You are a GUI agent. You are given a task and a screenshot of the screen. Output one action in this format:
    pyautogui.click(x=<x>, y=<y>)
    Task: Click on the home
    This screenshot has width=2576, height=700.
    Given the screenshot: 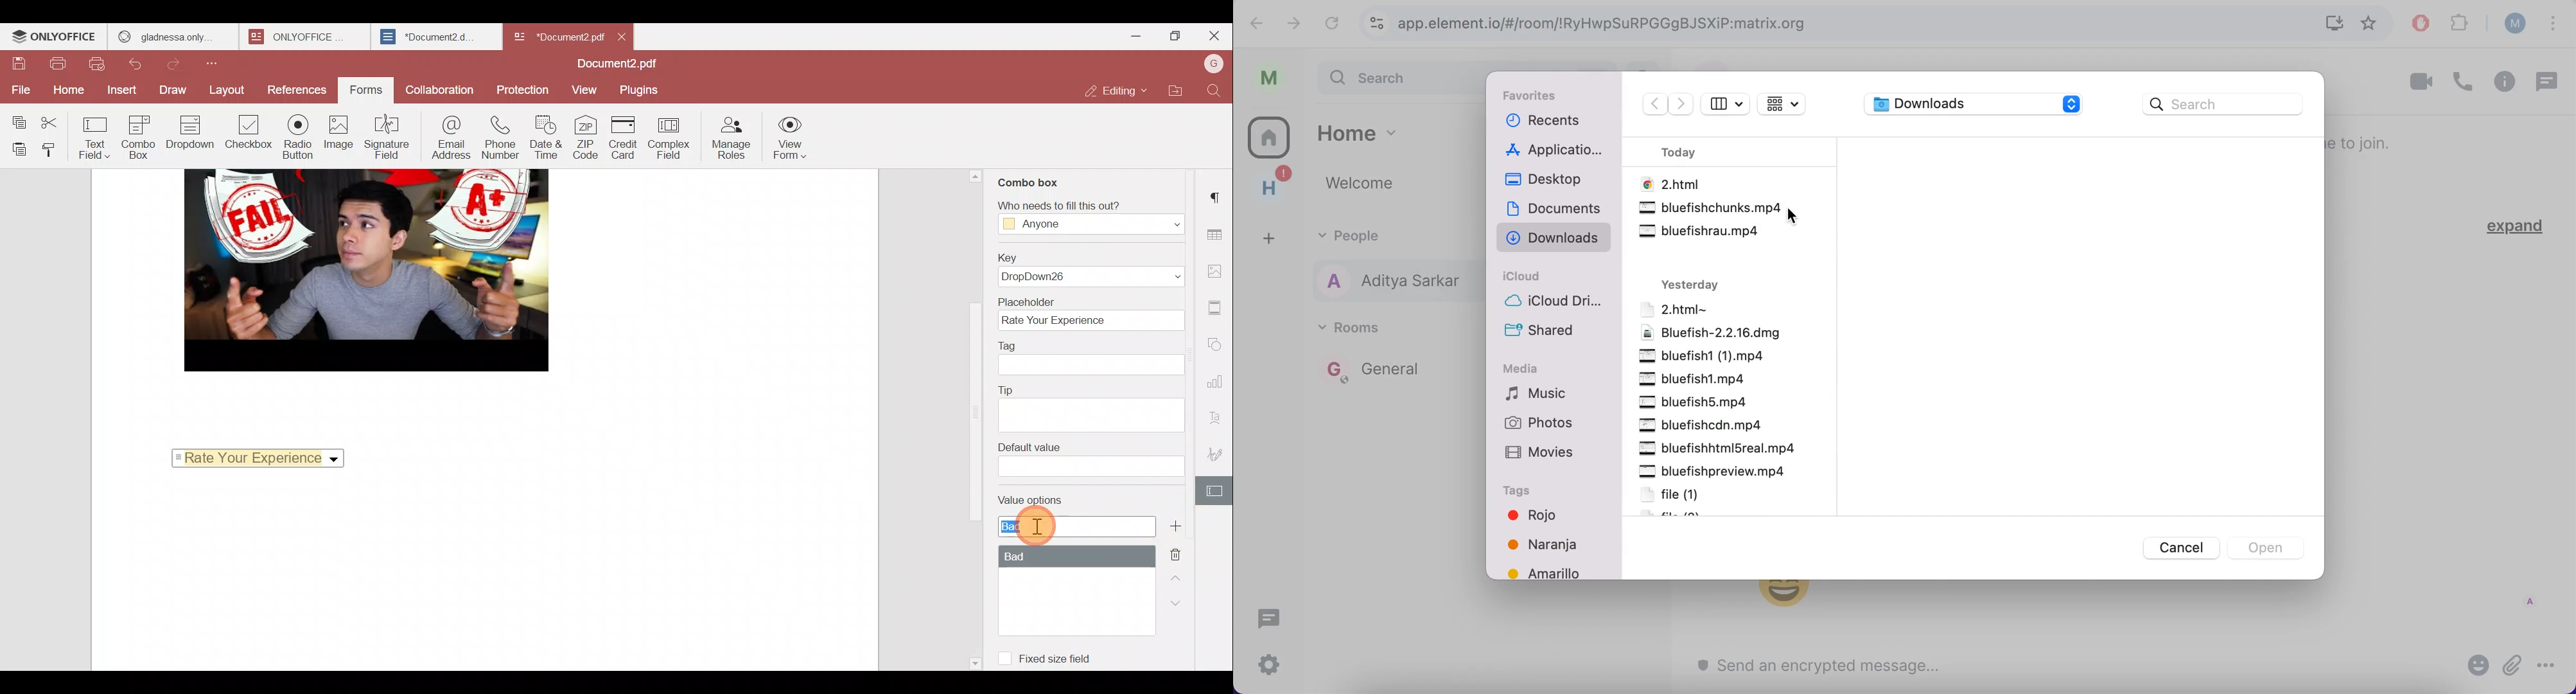 What is the action you would take?
    pyautogui.click(x=1359, y=130)
    